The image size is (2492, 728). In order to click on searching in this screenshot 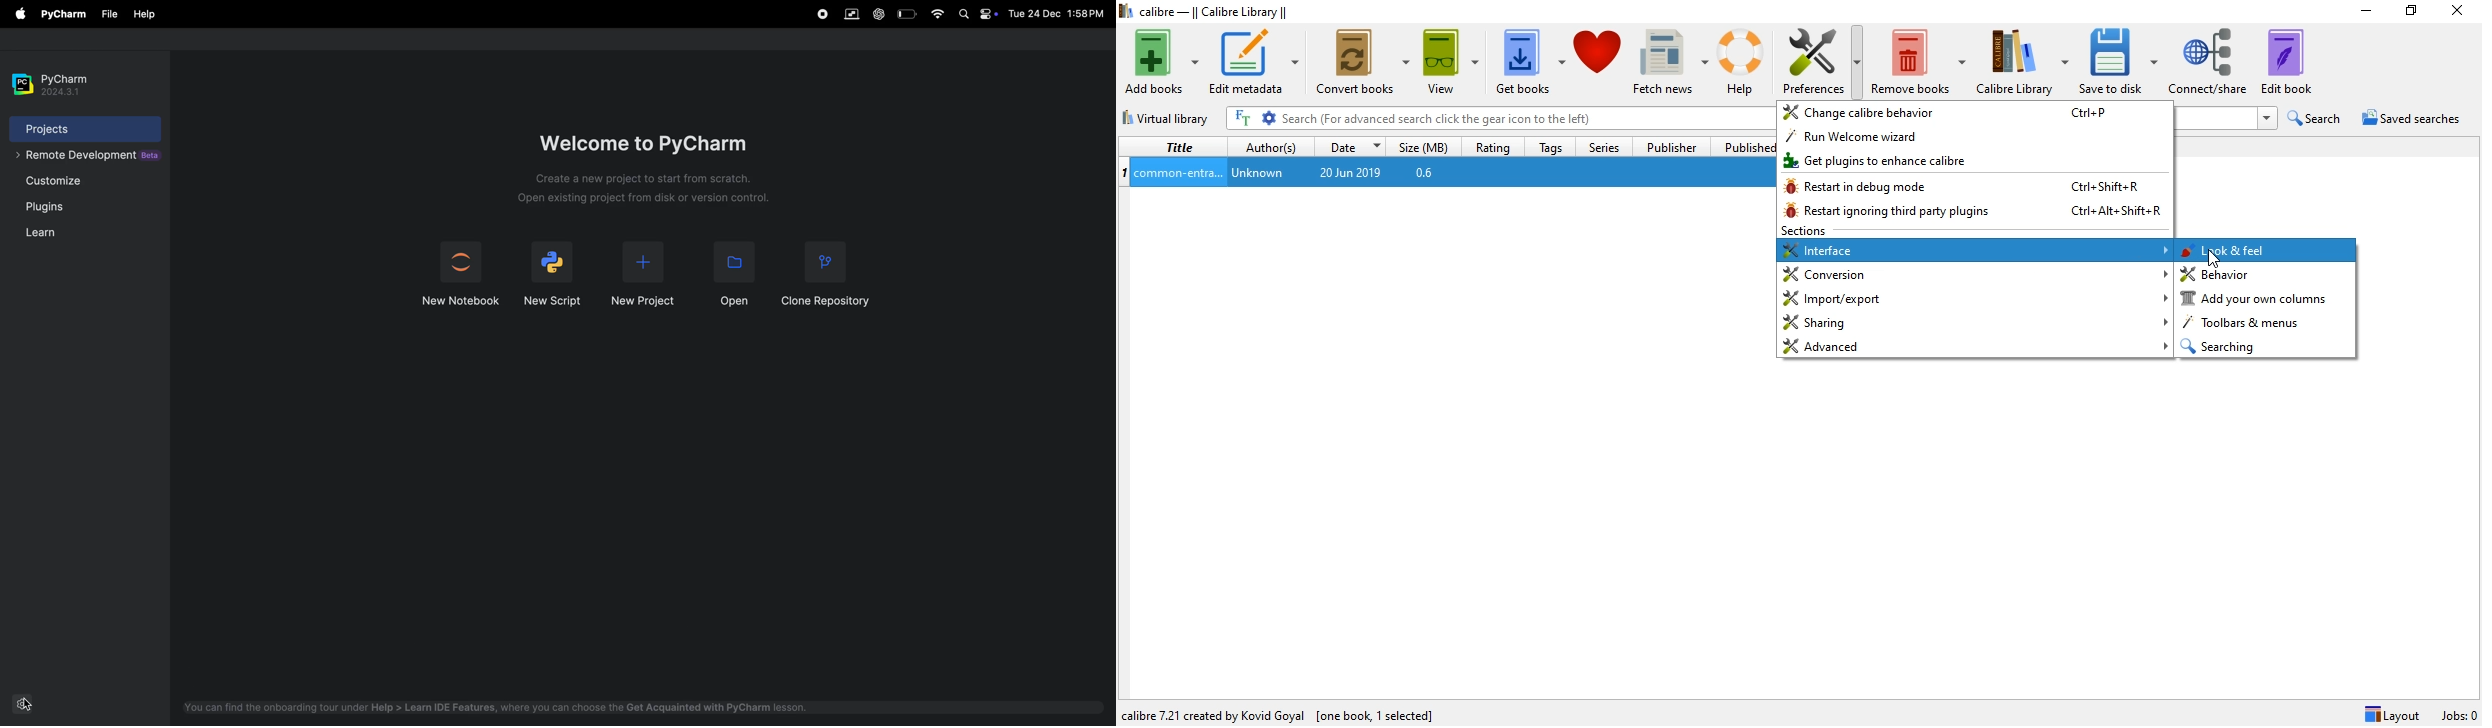, I will do `click(2263, 346)`.